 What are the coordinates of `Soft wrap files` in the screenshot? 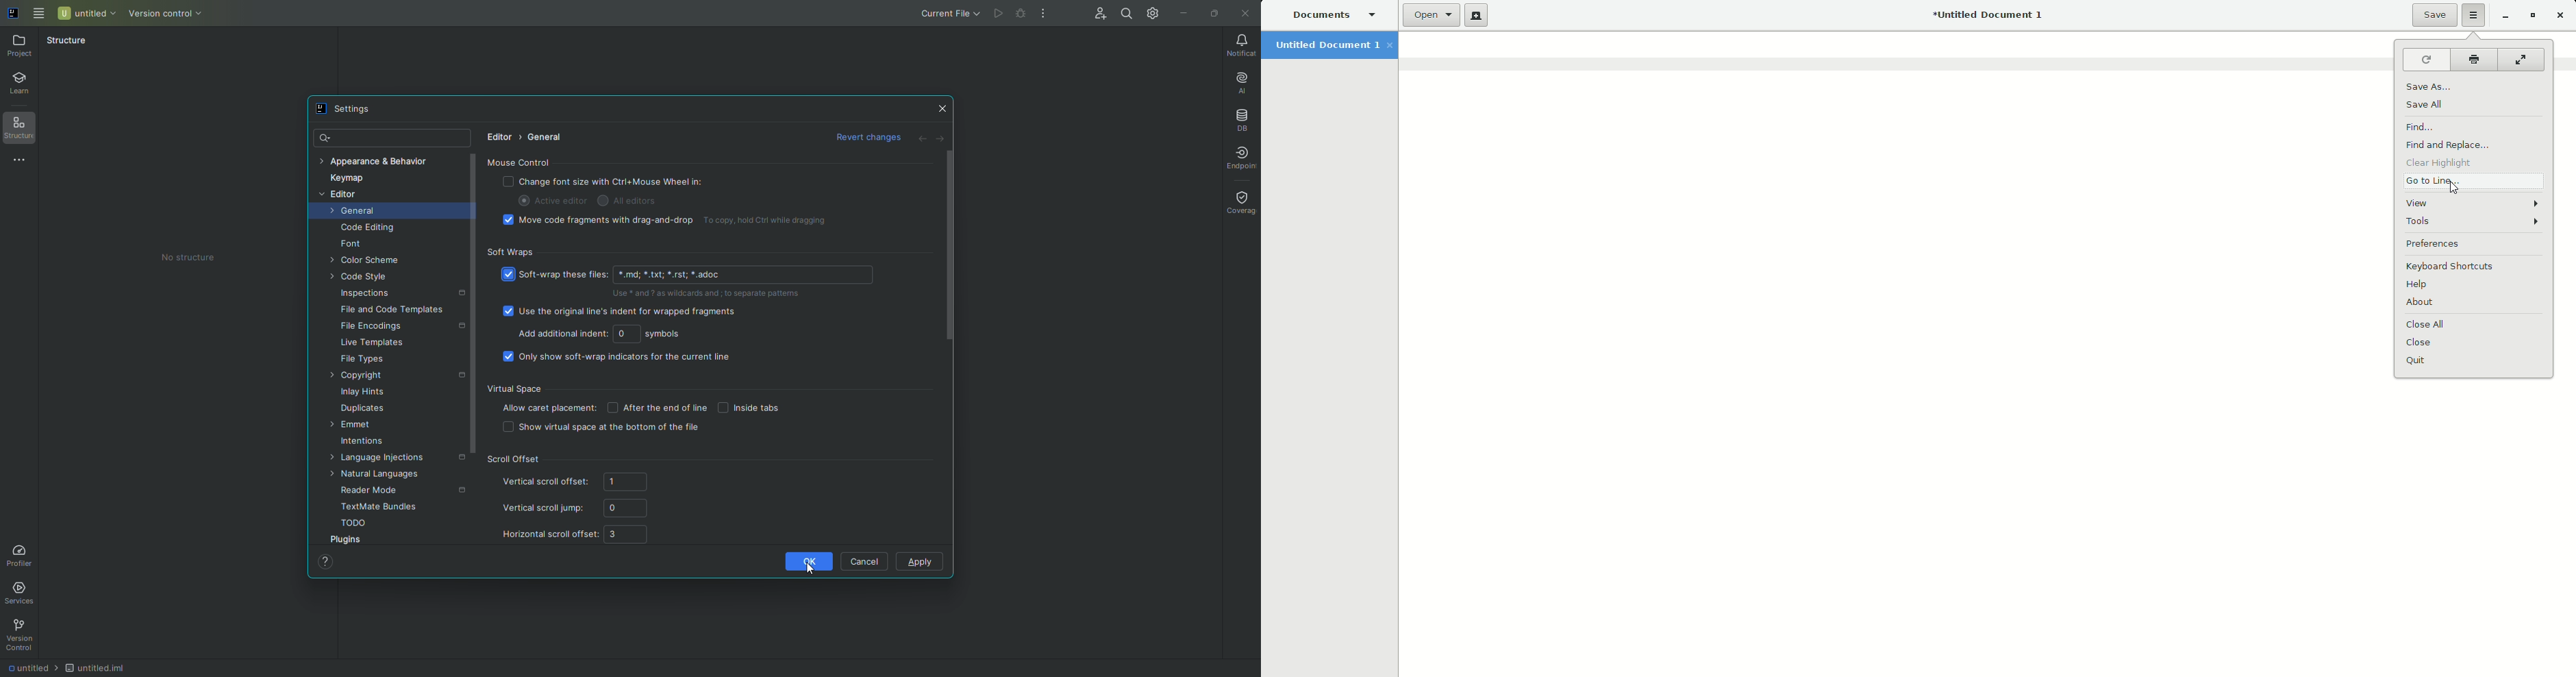 It's located at (698, 275).